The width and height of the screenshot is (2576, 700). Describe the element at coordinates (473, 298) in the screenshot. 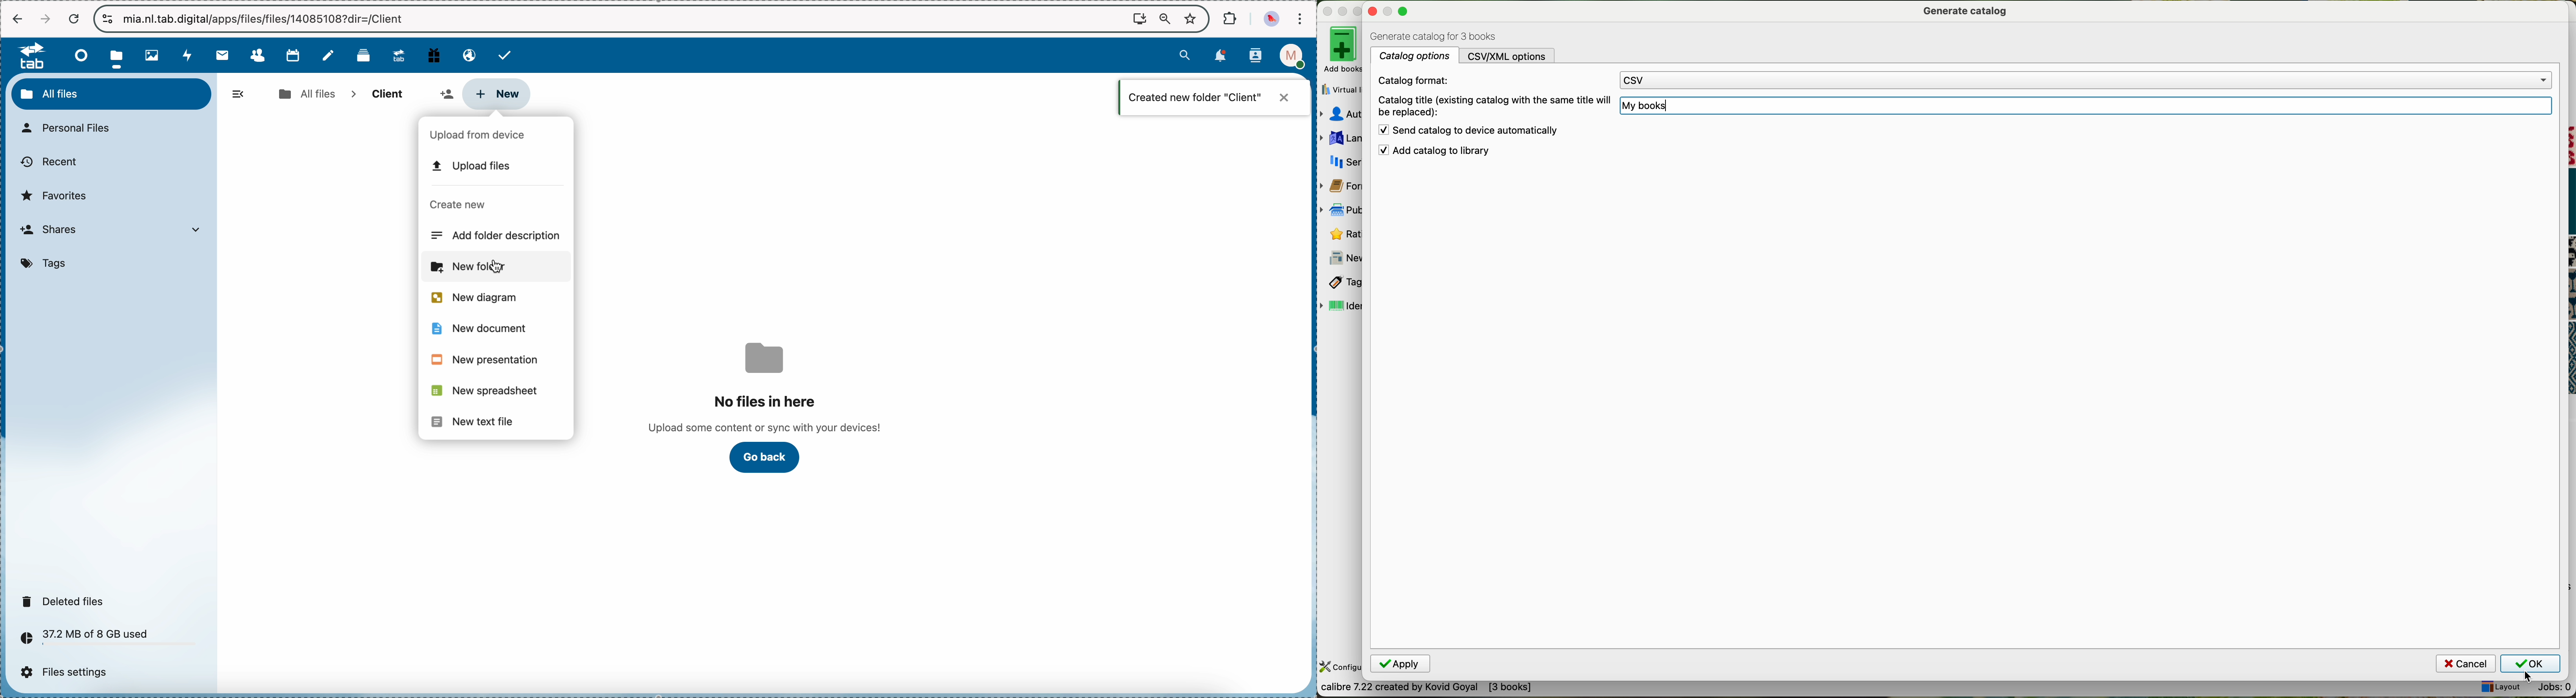

I see `new diagram` at that location.